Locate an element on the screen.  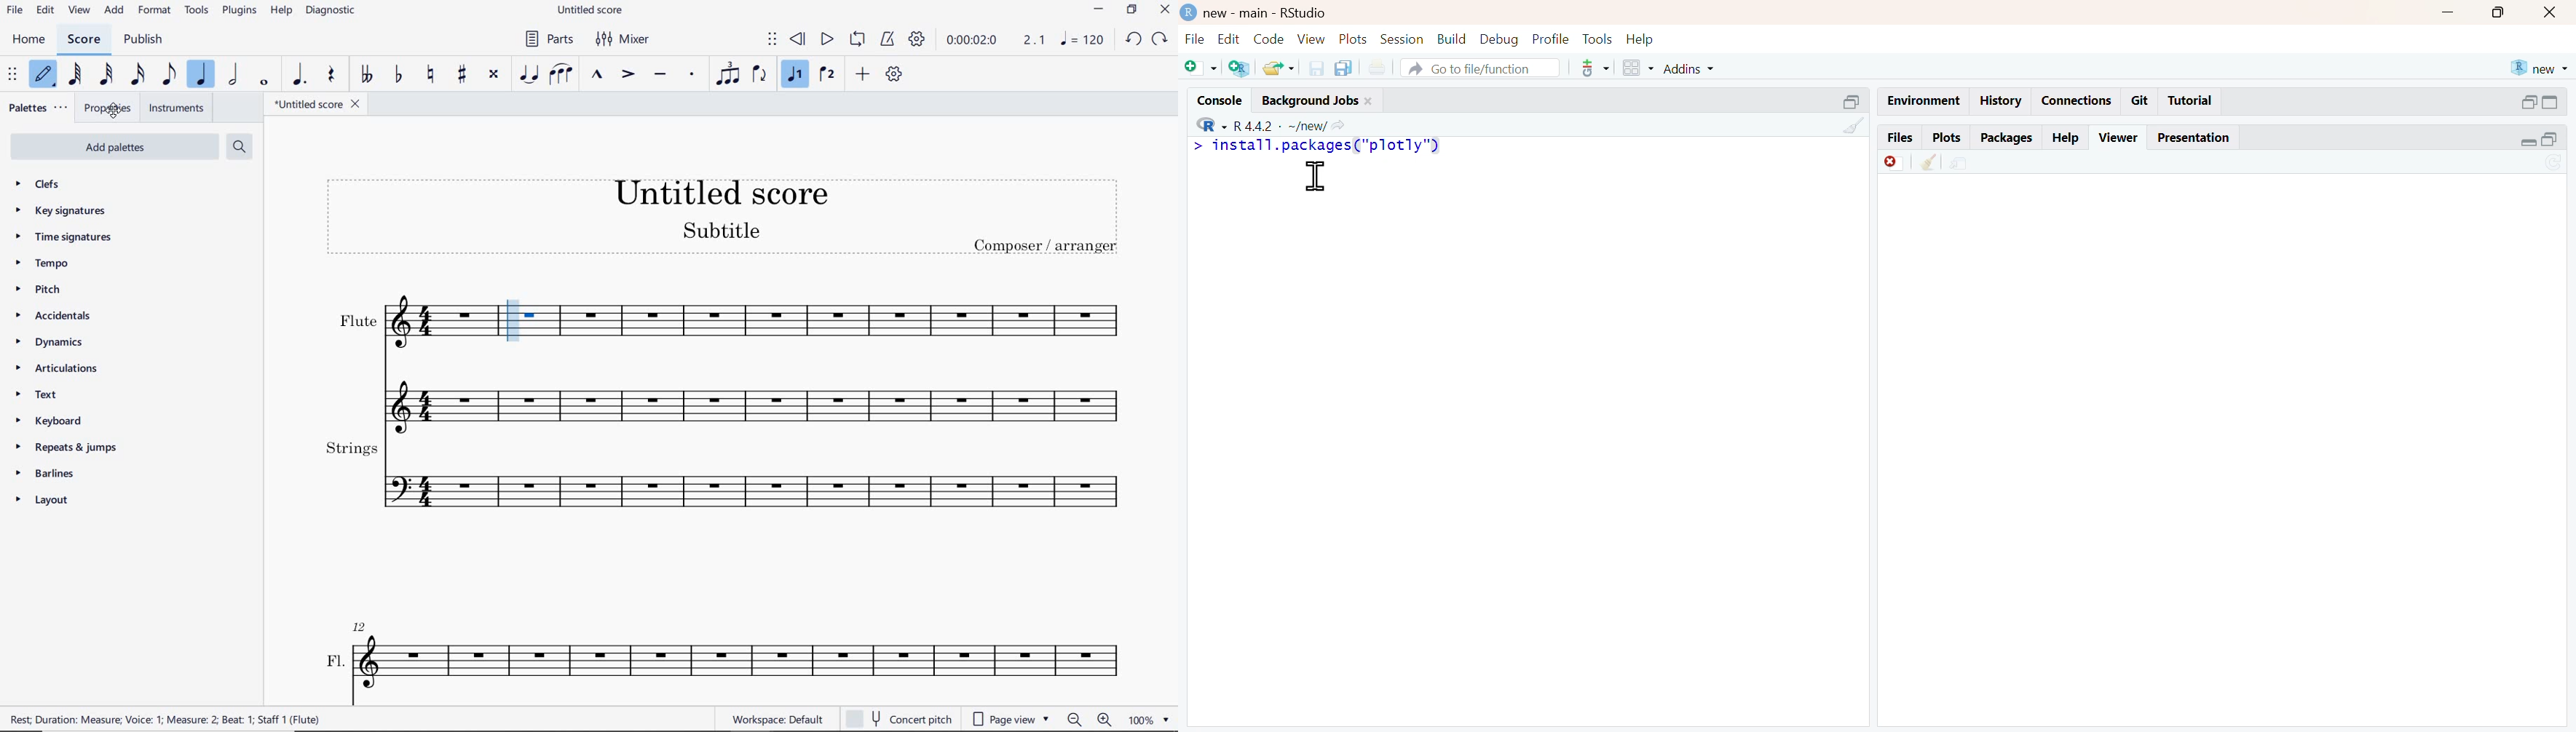
FORMAT is located at coordinates (156, 9).